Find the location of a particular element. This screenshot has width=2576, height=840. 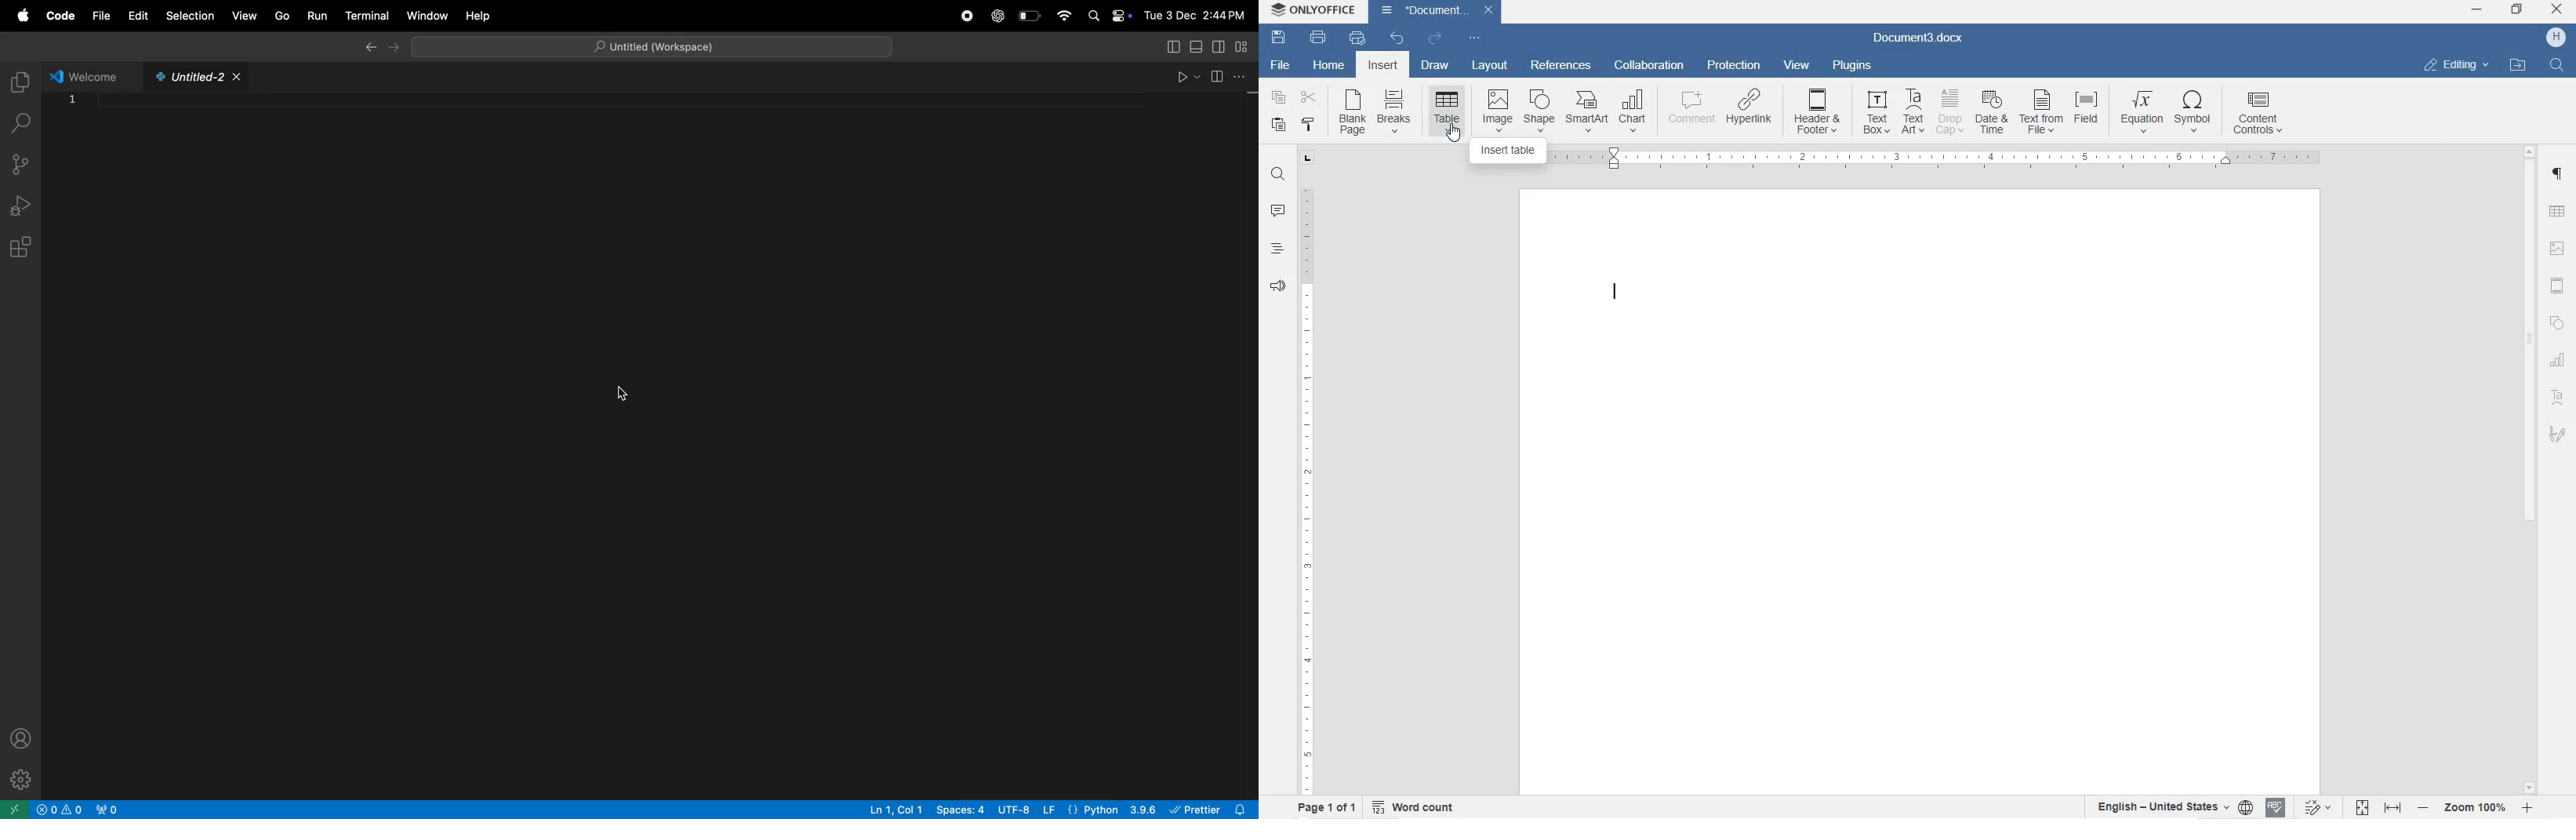

Text Editor is located at coordinates (1615, 300).